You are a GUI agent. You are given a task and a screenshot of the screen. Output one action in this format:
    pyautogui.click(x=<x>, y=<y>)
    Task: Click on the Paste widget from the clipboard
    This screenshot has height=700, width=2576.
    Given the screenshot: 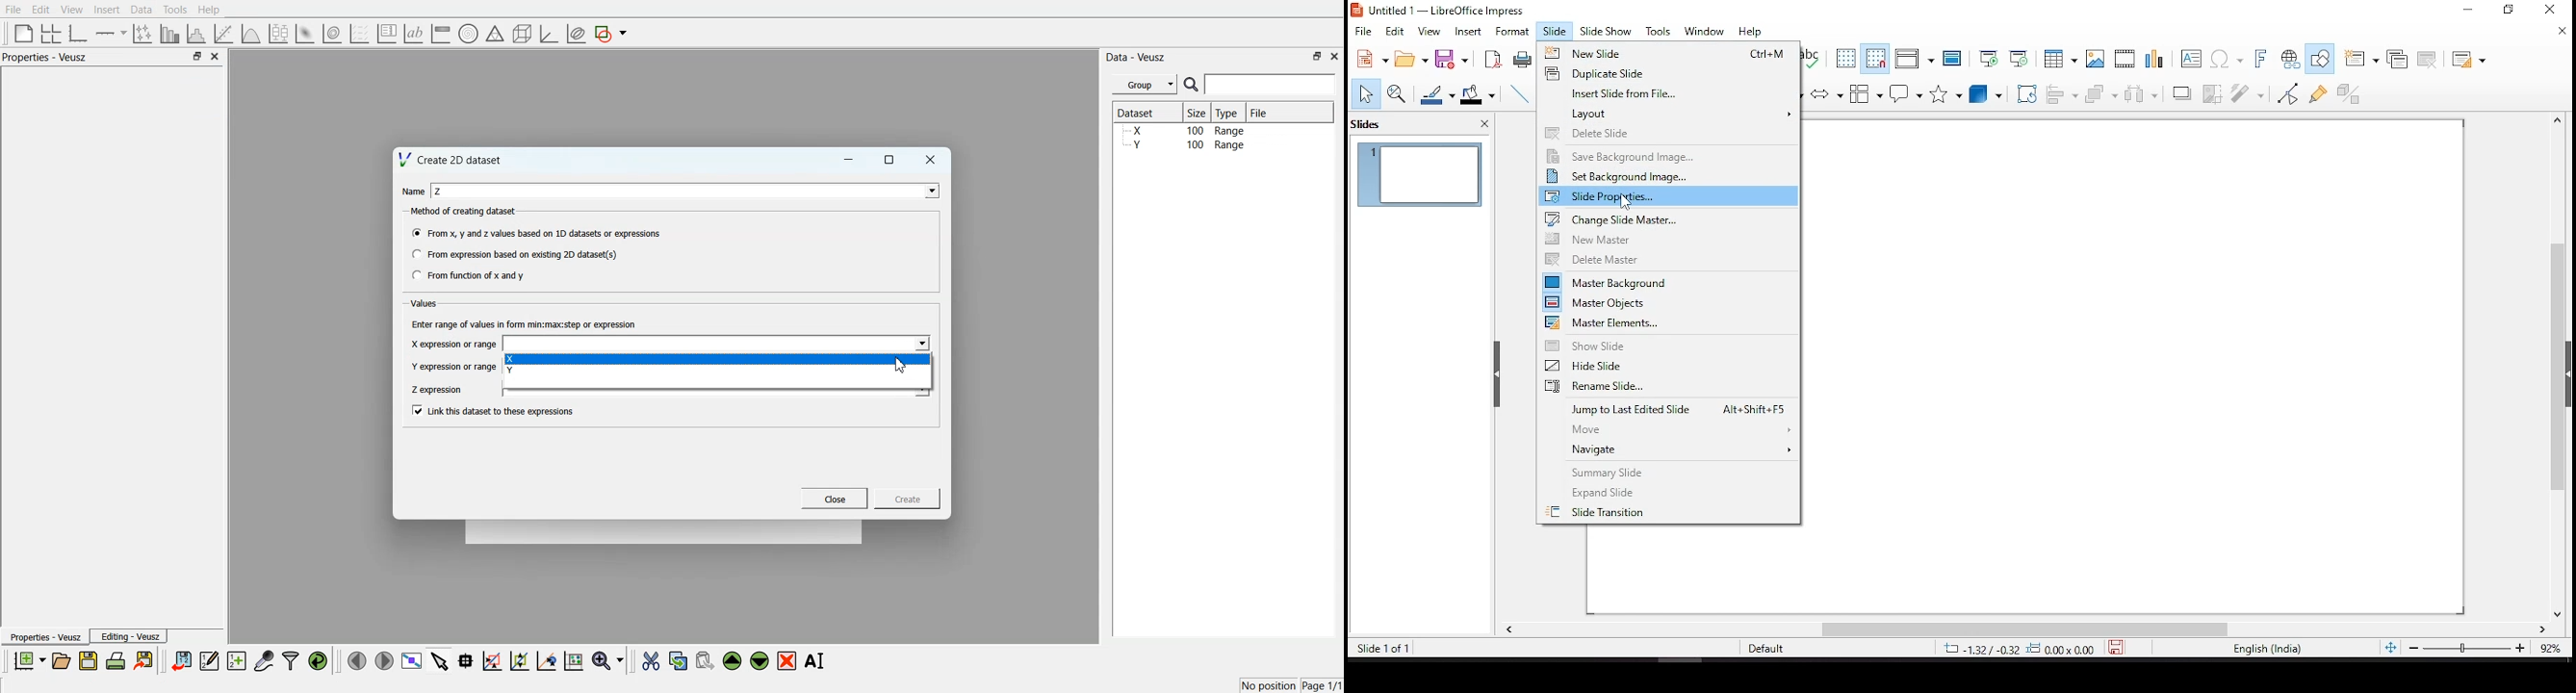 What is the action you would take?
    pyautogui.click(x=705, y=659)
    